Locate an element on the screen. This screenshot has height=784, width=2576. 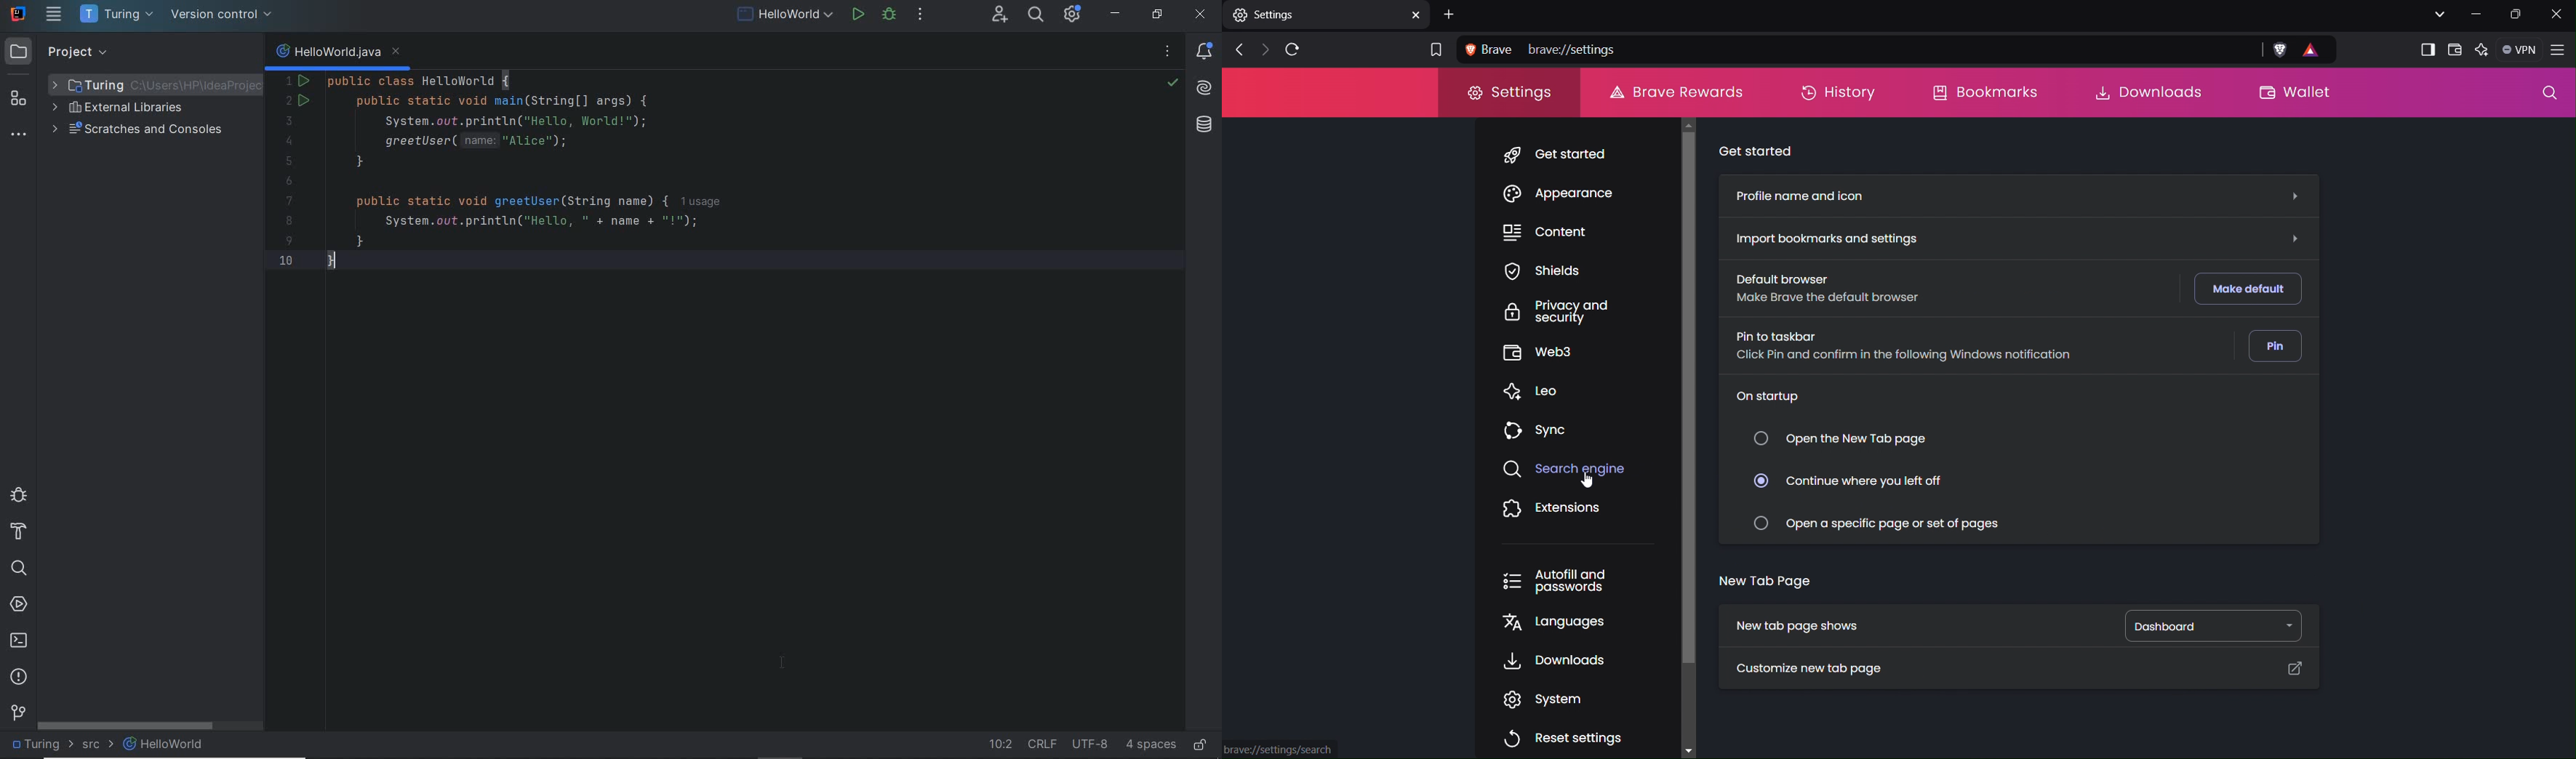
Pin to taskbar is located at coordinates (1906, 348).